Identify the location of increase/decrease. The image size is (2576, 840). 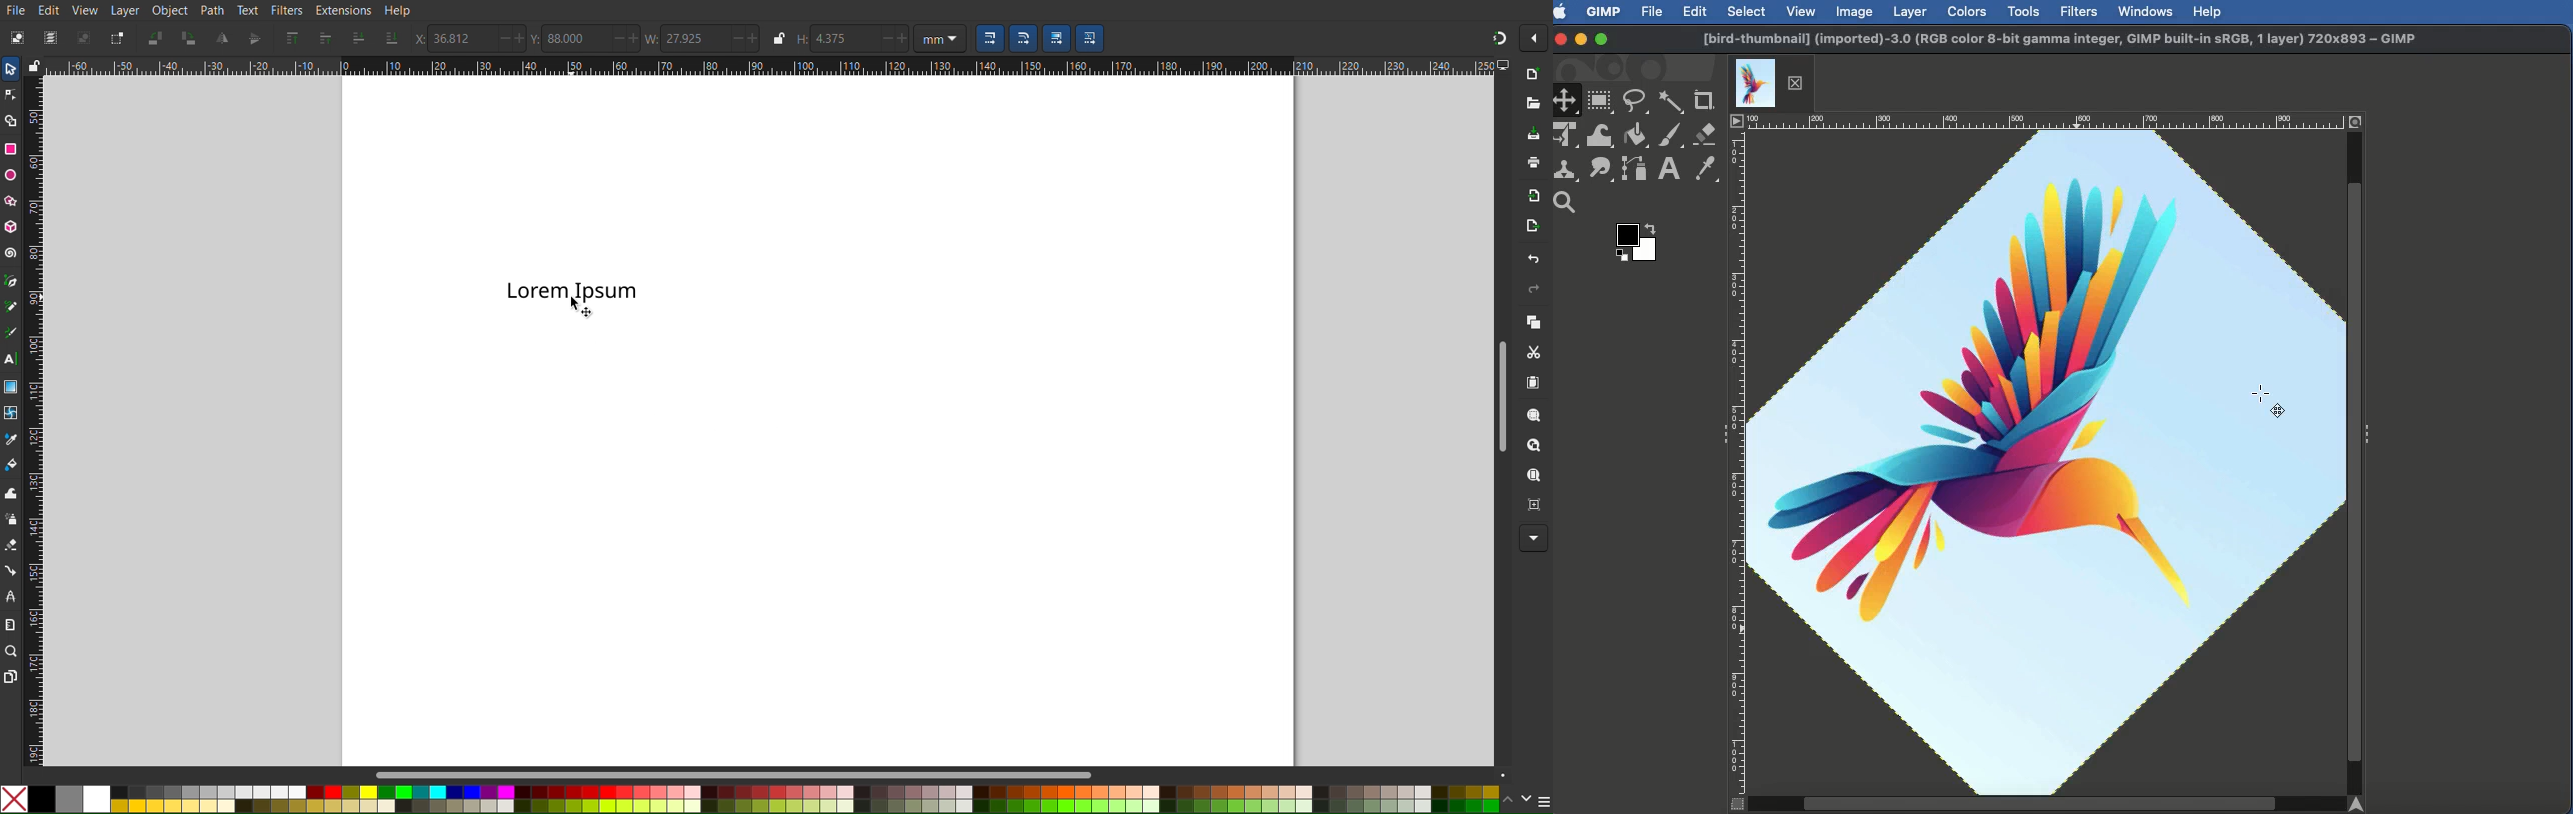
(744, 38).